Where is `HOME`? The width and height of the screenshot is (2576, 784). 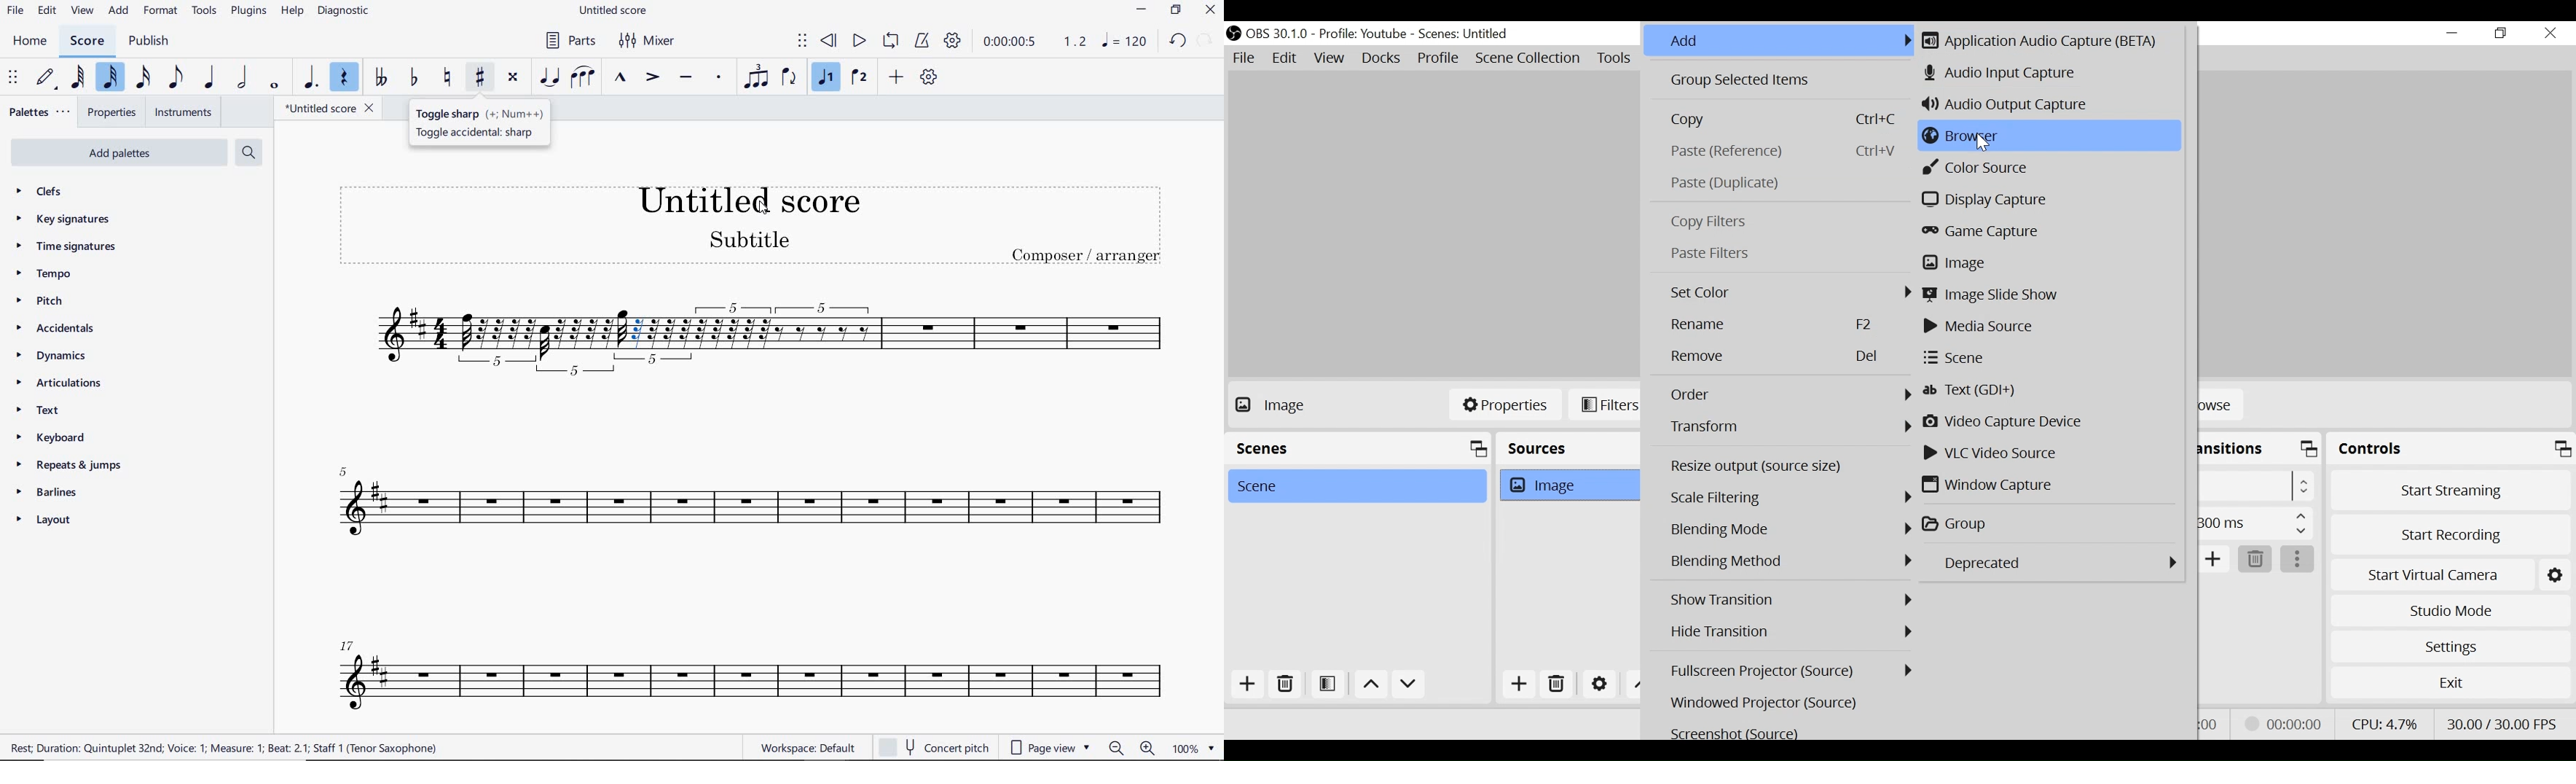
HOME is located at coordinates (30, 42).